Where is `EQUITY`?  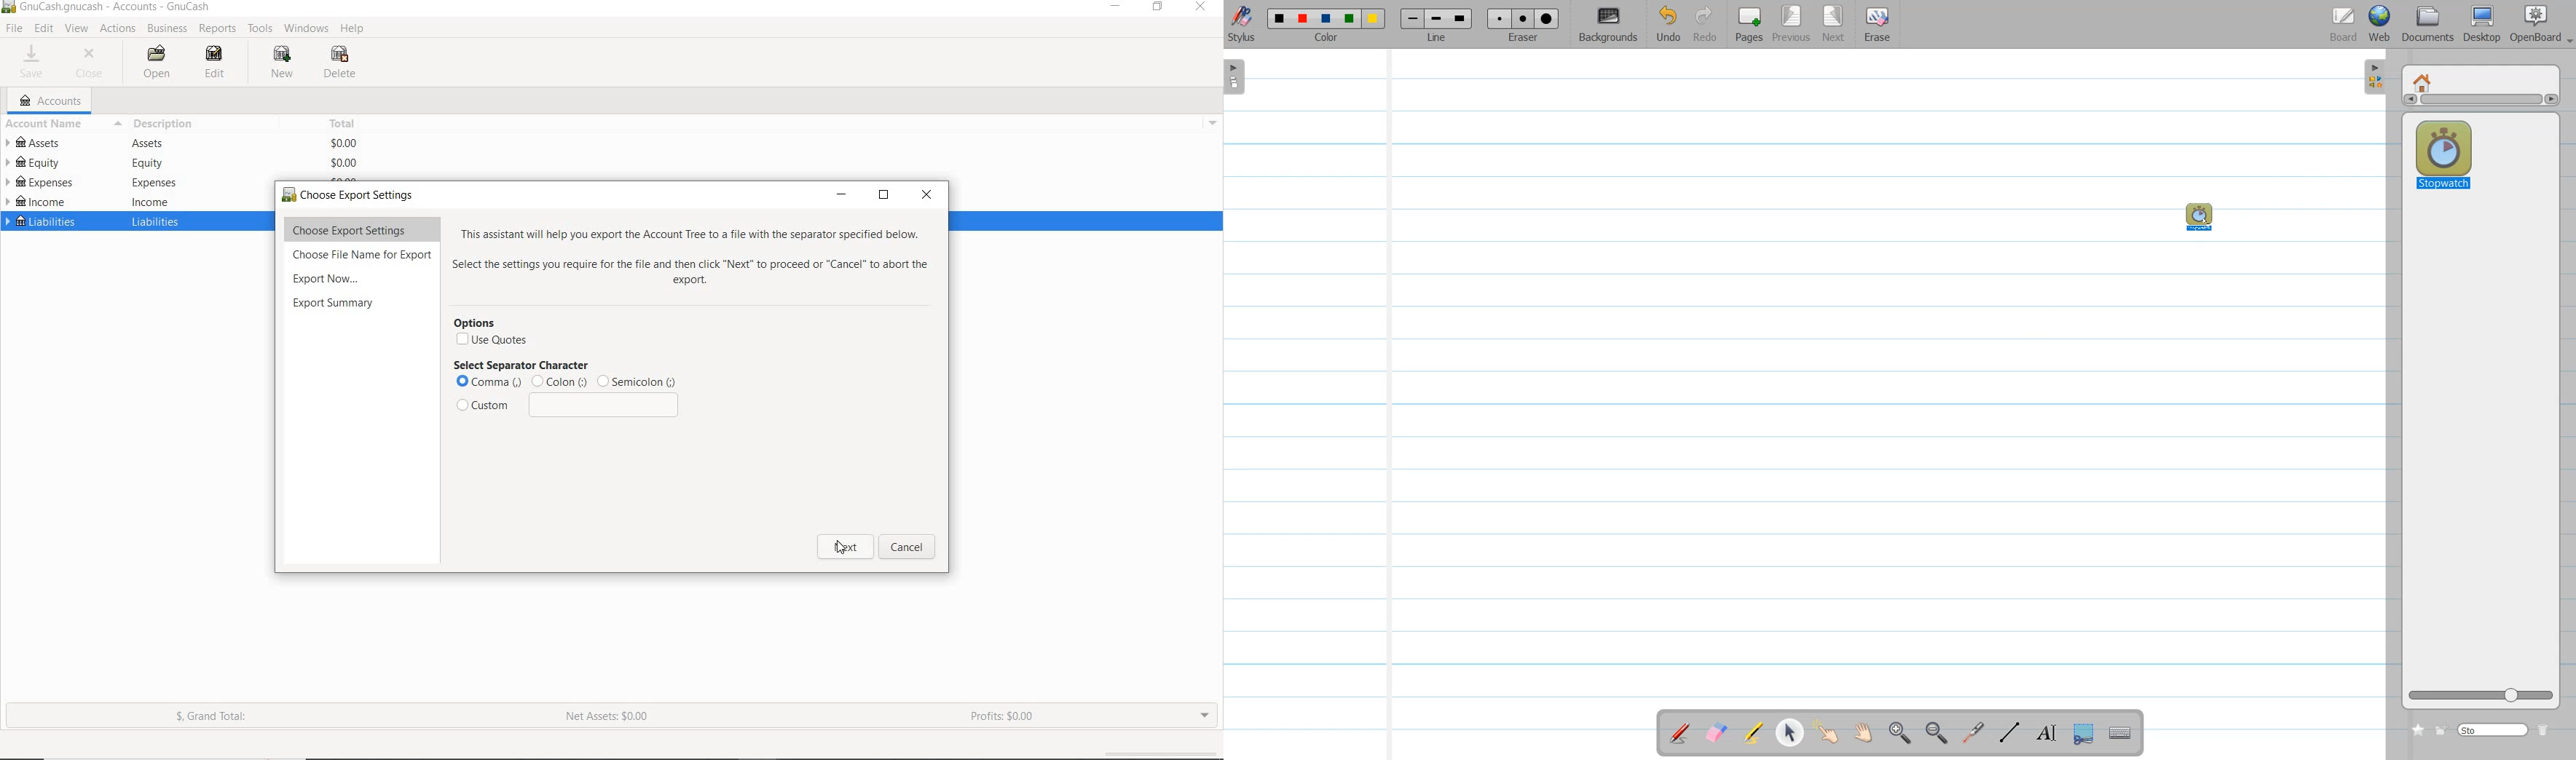 EQUITY is located at coordinates (38, 162).